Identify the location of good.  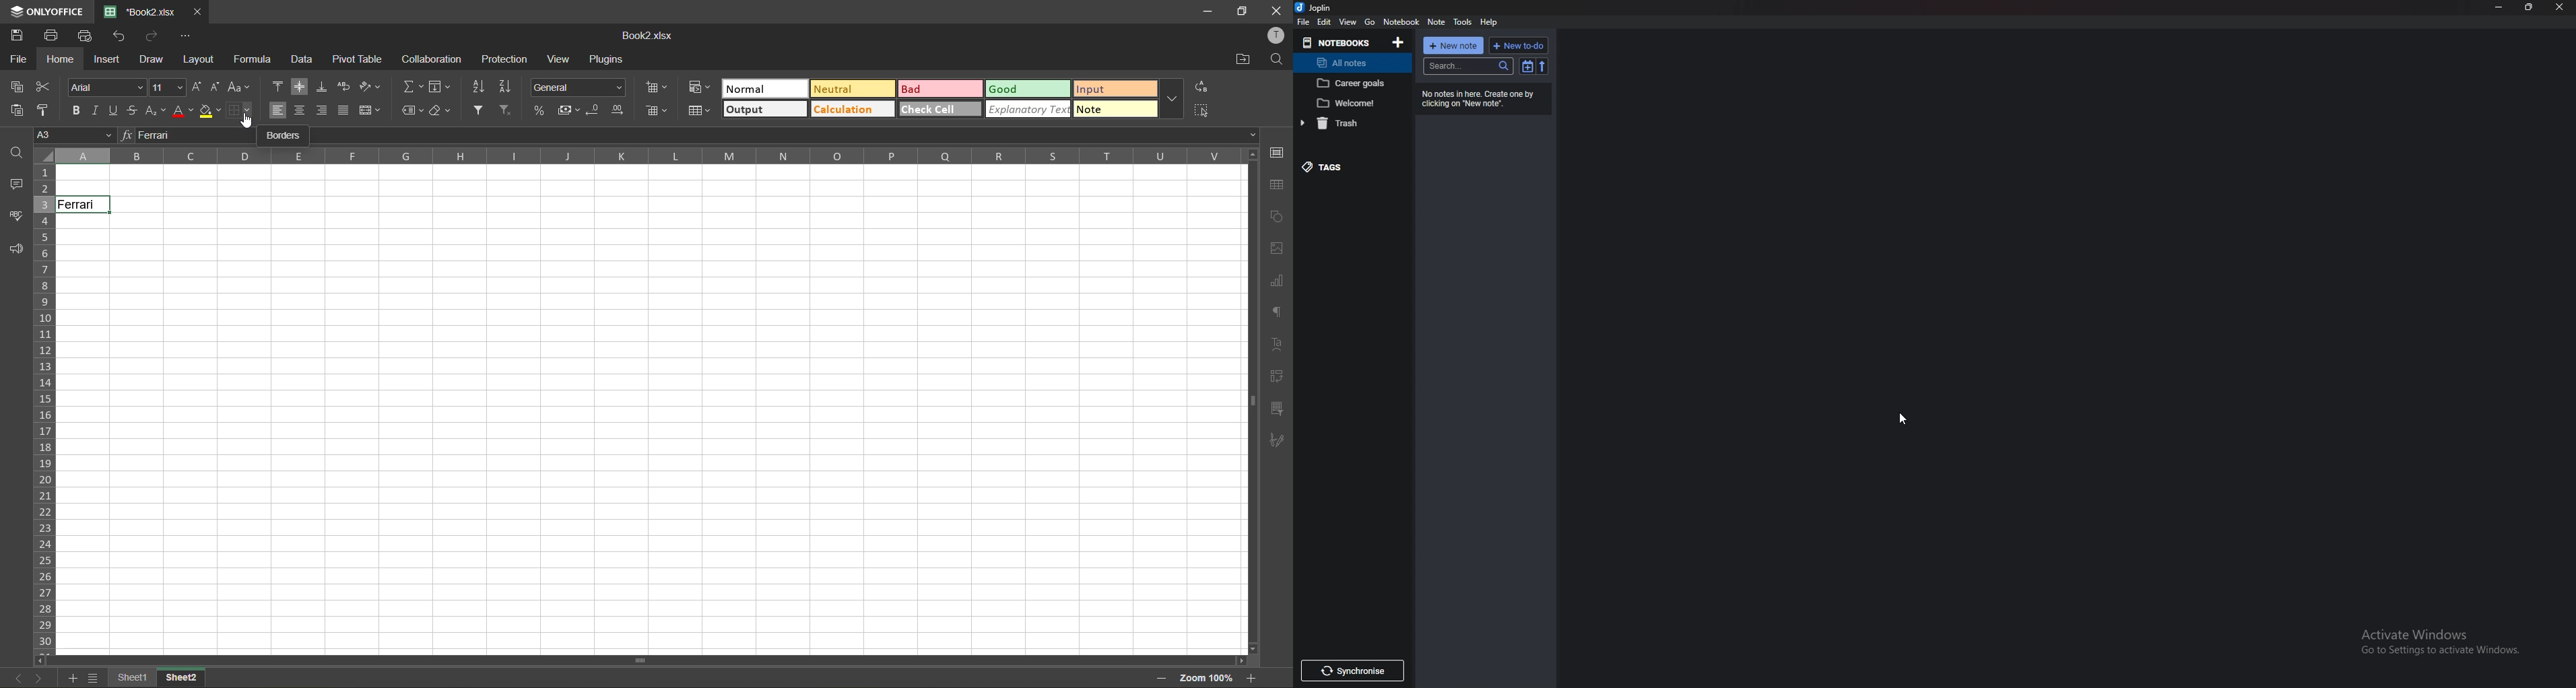
(1030, 90).